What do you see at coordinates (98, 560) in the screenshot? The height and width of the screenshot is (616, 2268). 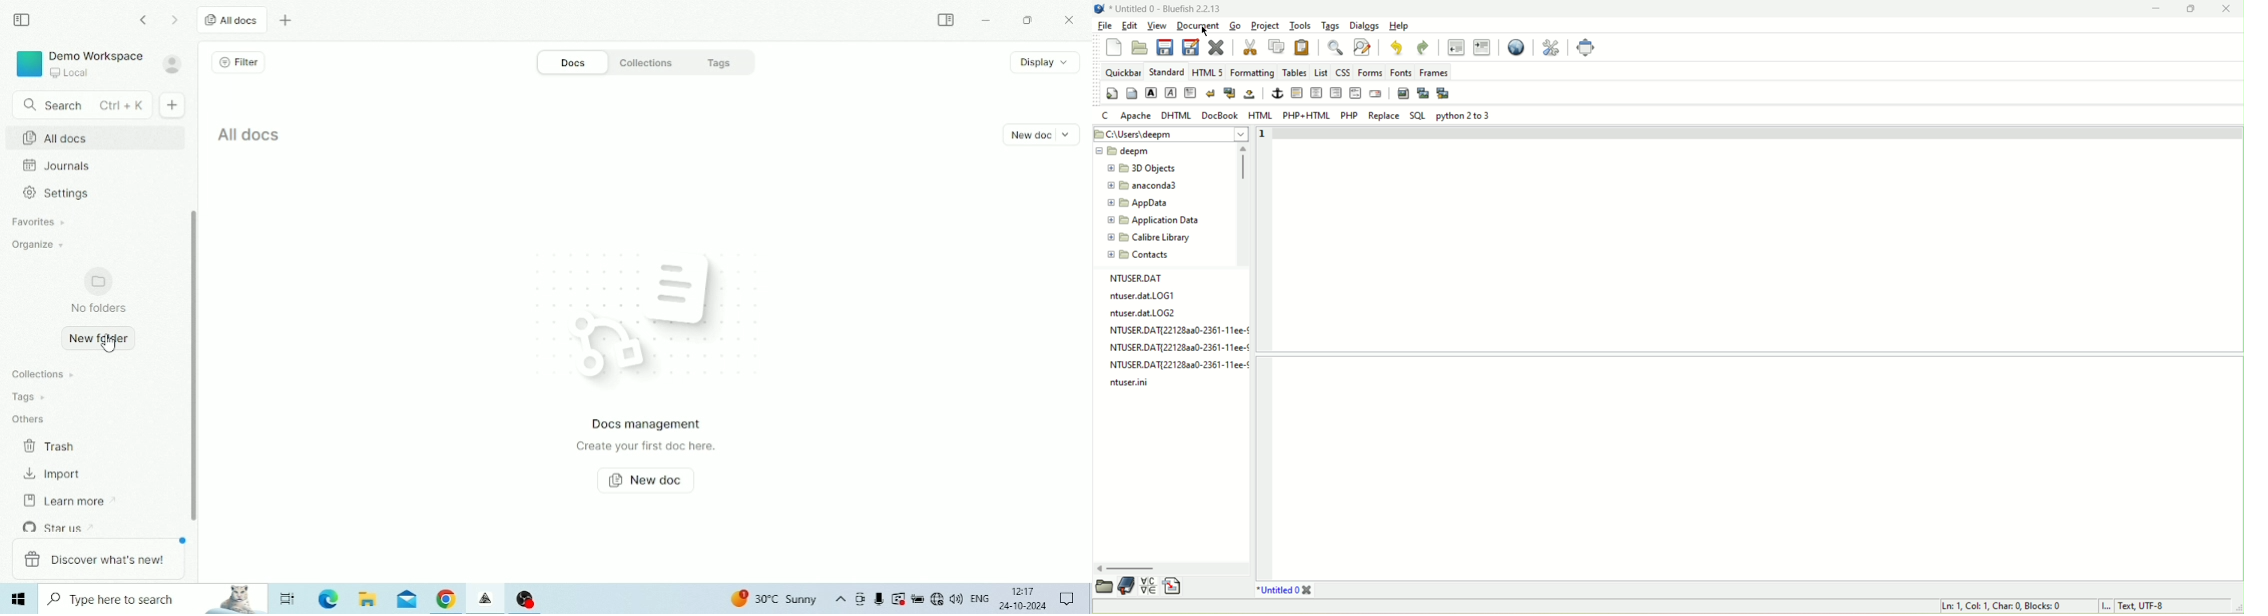 I see `Discover what's new!` at bounding box center [98, 560].